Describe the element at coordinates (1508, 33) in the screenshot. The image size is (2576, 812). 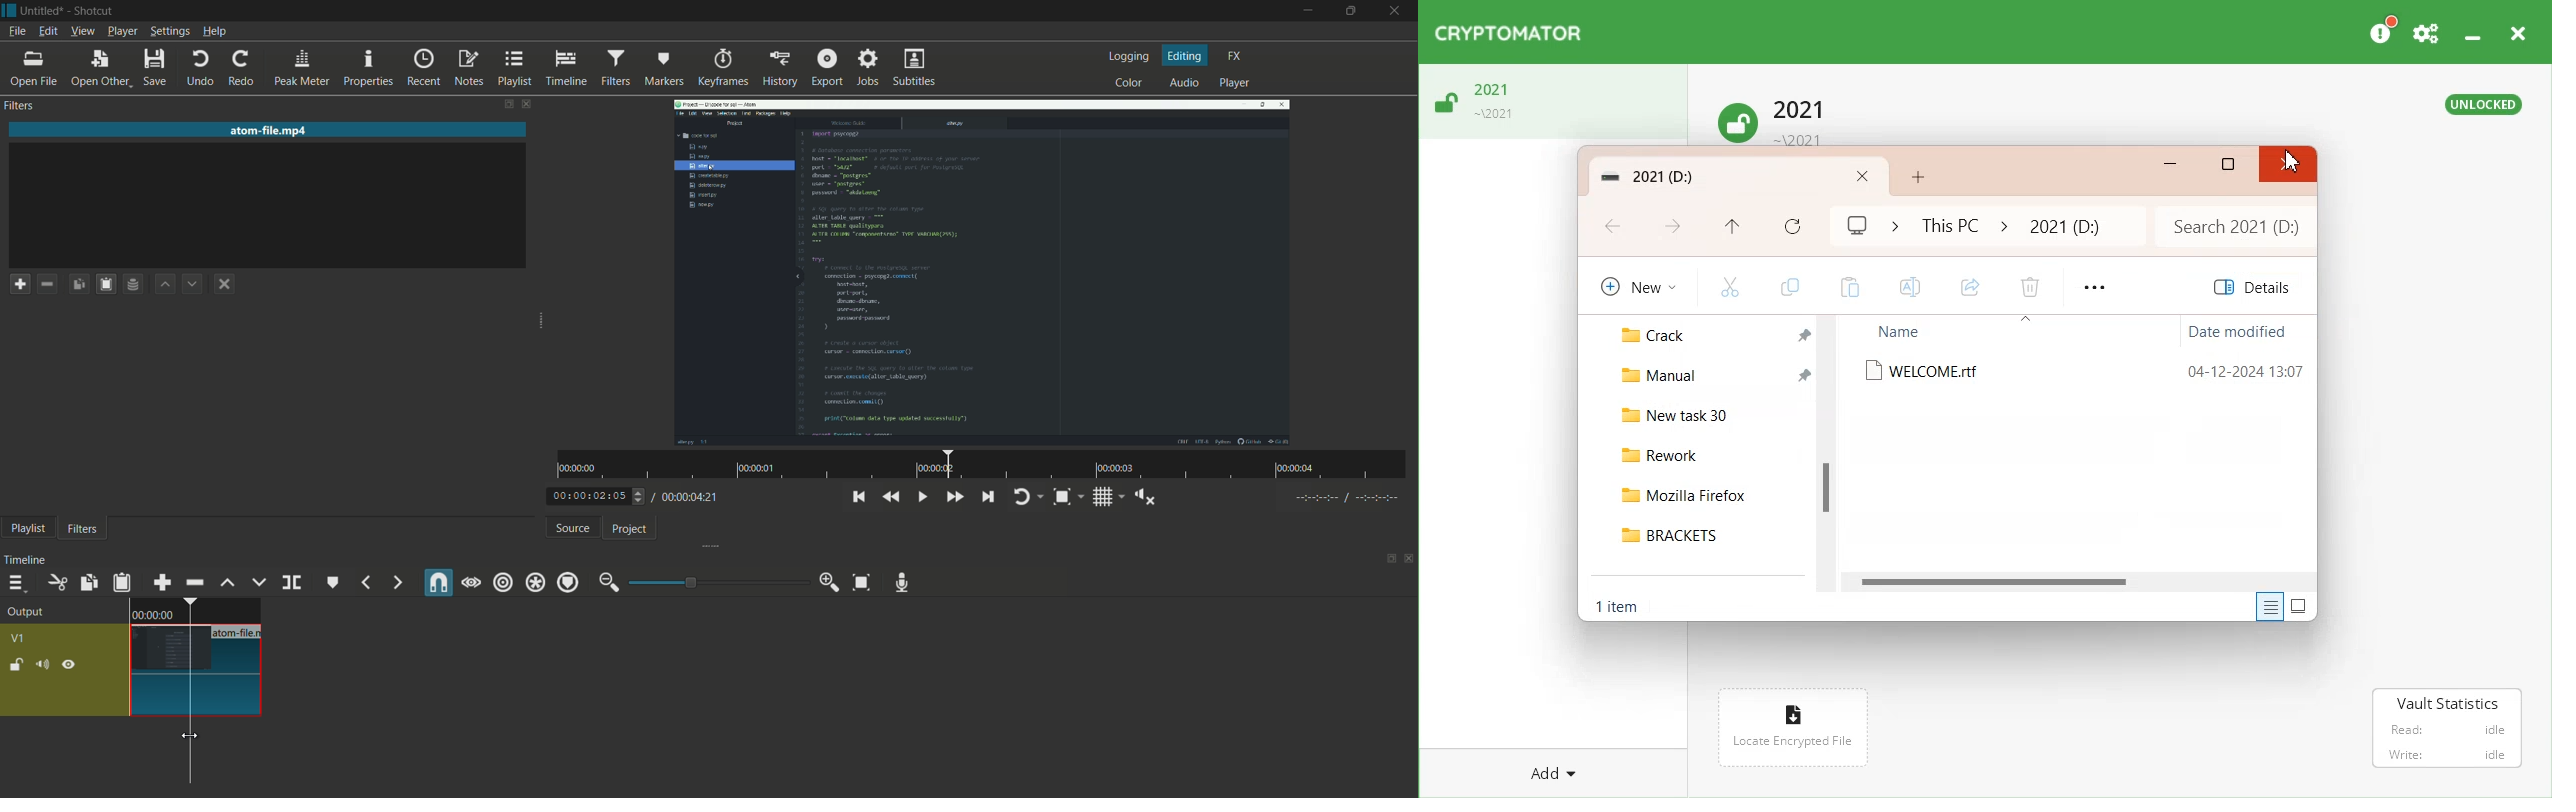
I see `Logo` at that location.